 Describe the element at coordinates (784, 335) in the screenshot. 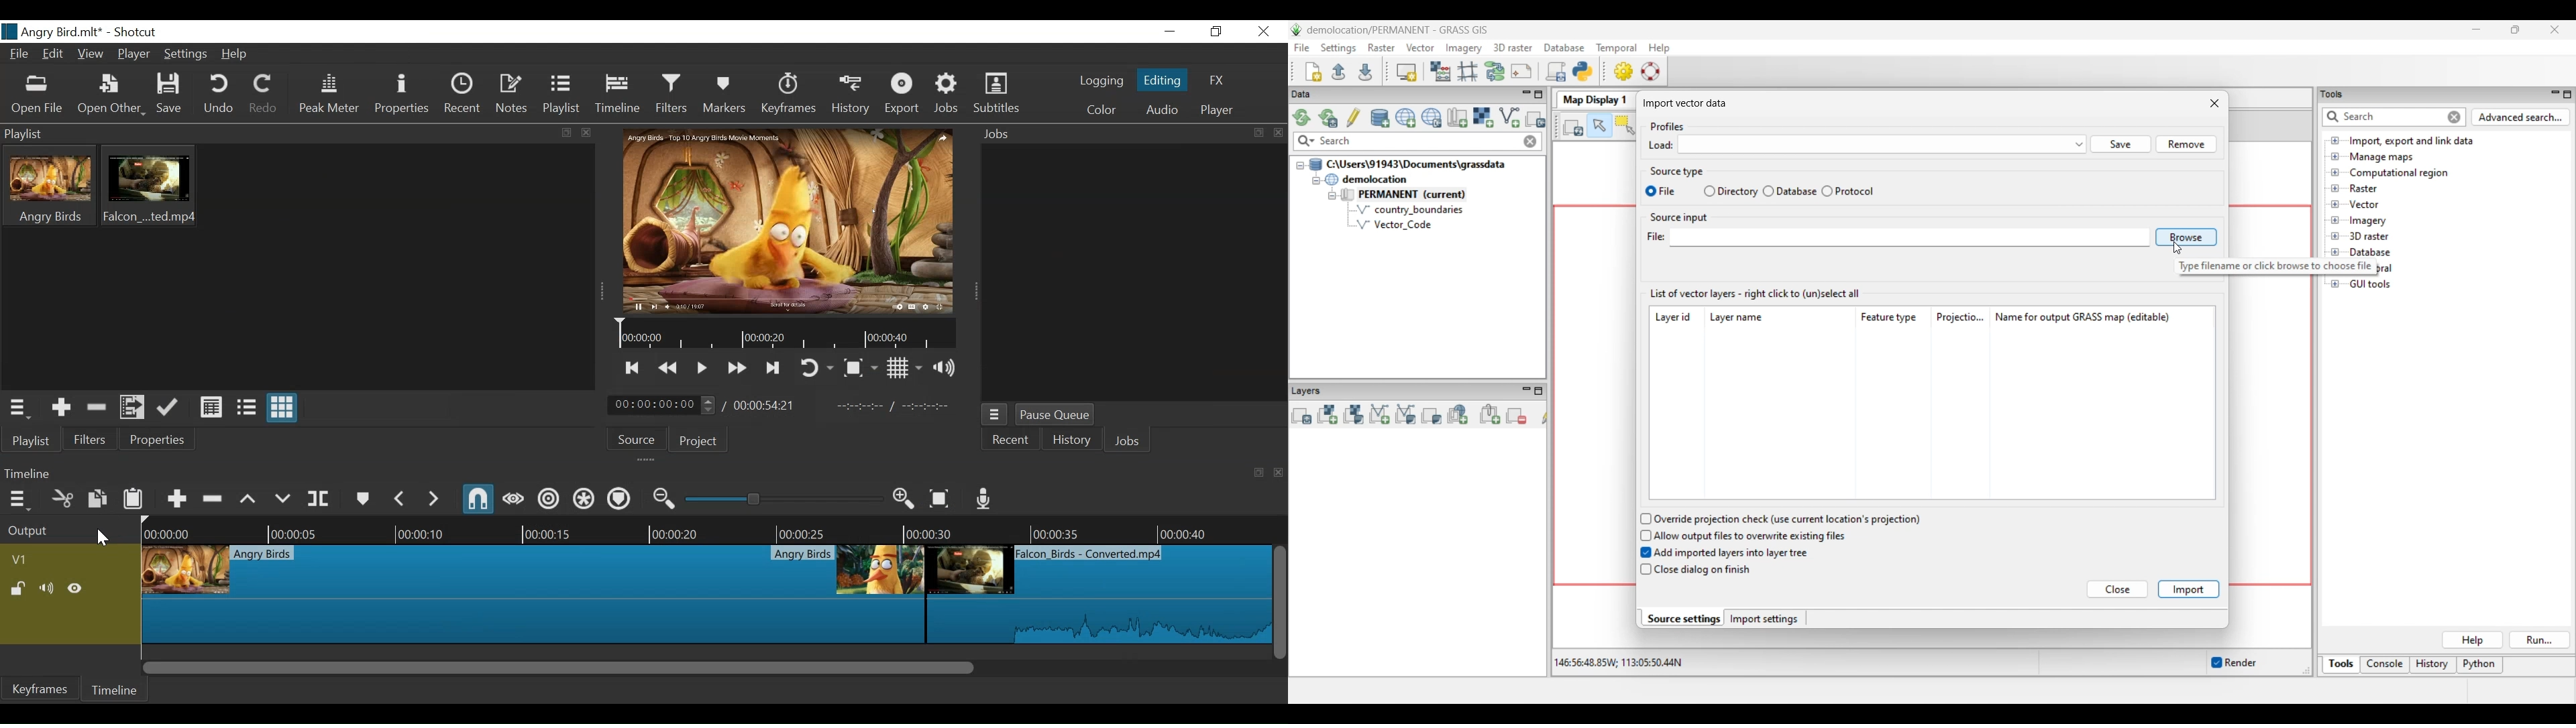

I see `tIMELINE` at that location.